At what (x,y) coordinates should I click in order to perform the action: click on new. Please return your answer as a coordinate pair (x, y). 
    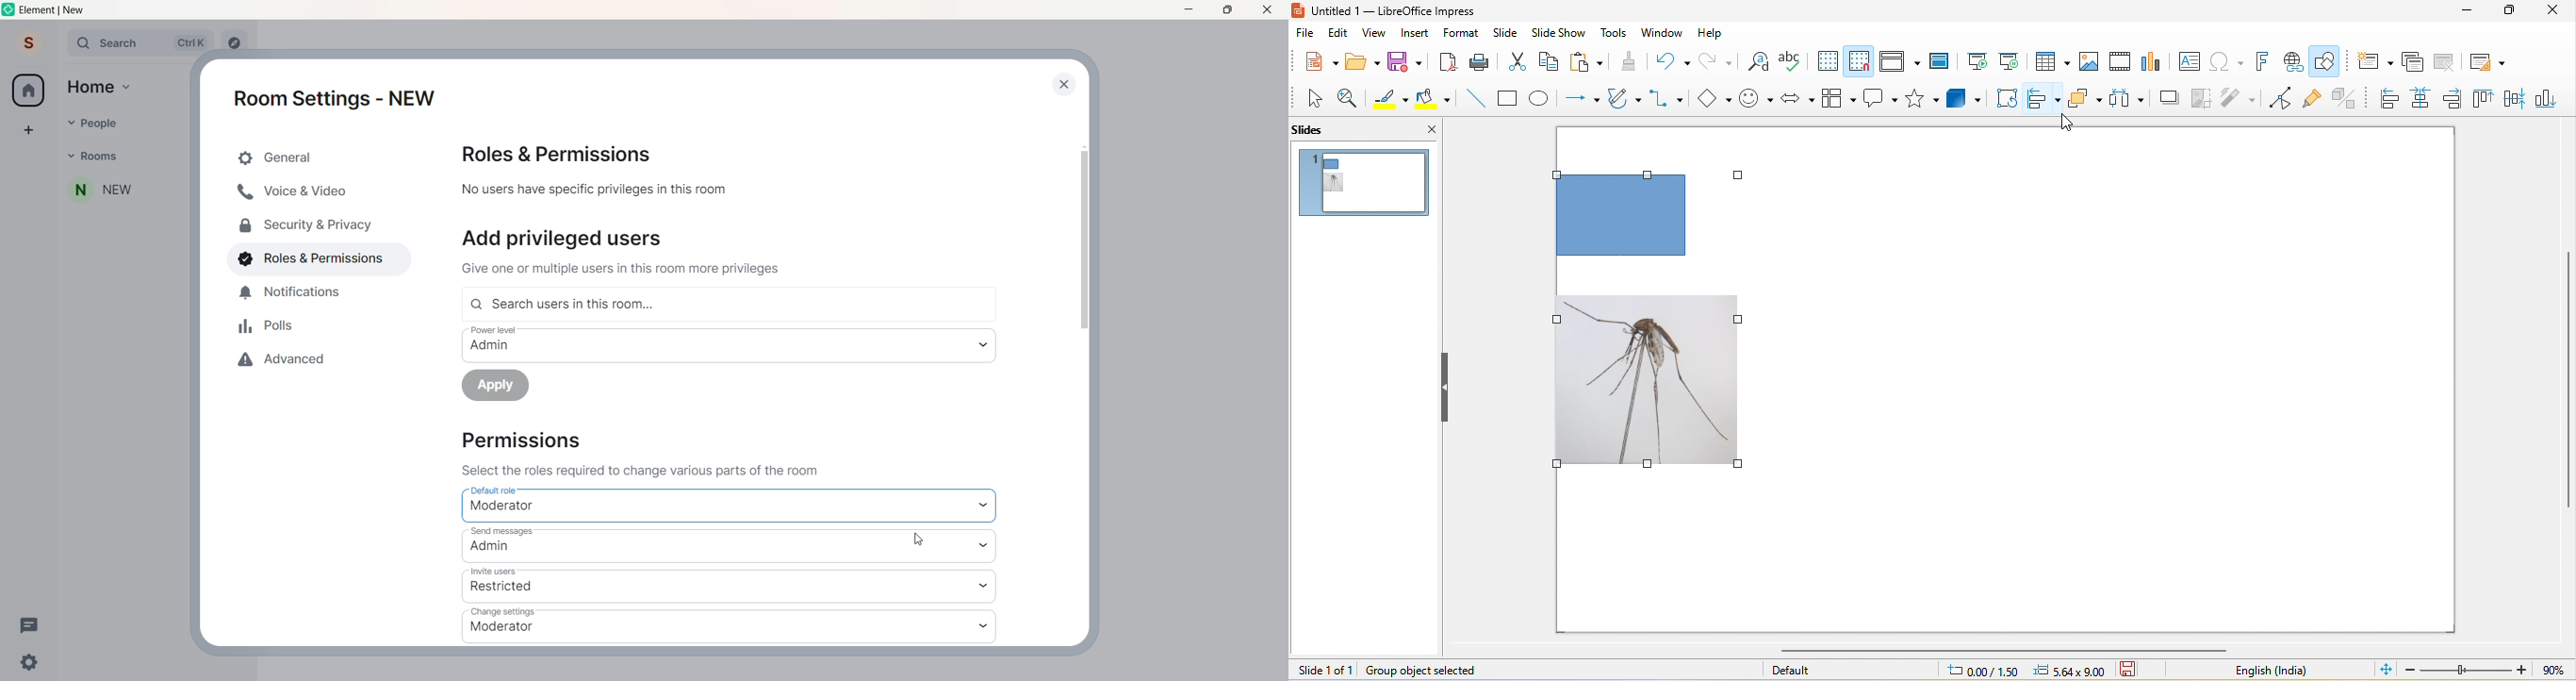
    Looking at the image, I should click on (1315, 60).